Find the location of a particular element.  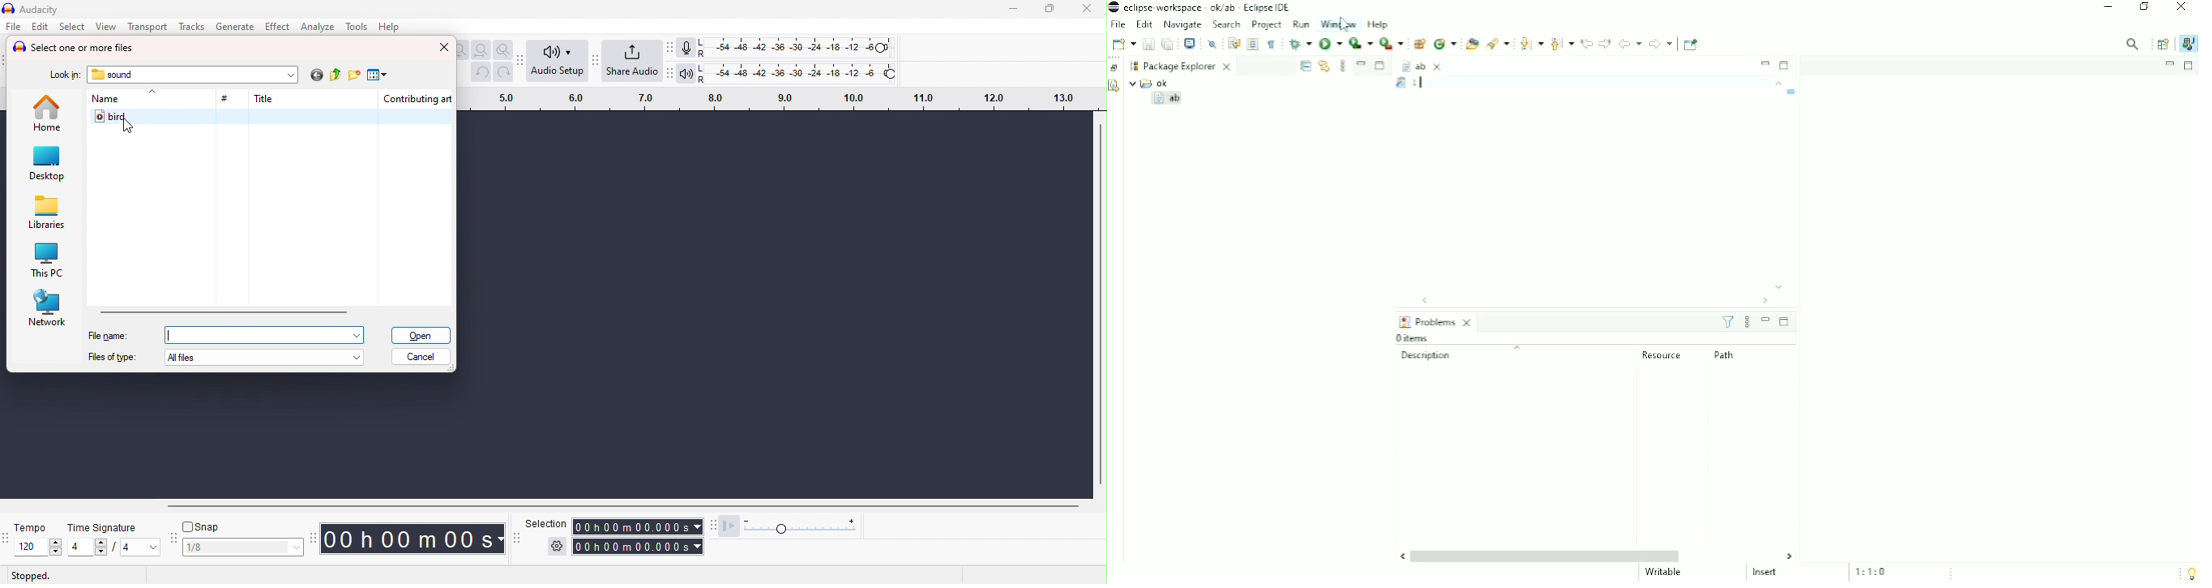

select is located at coordinates (74, 27).